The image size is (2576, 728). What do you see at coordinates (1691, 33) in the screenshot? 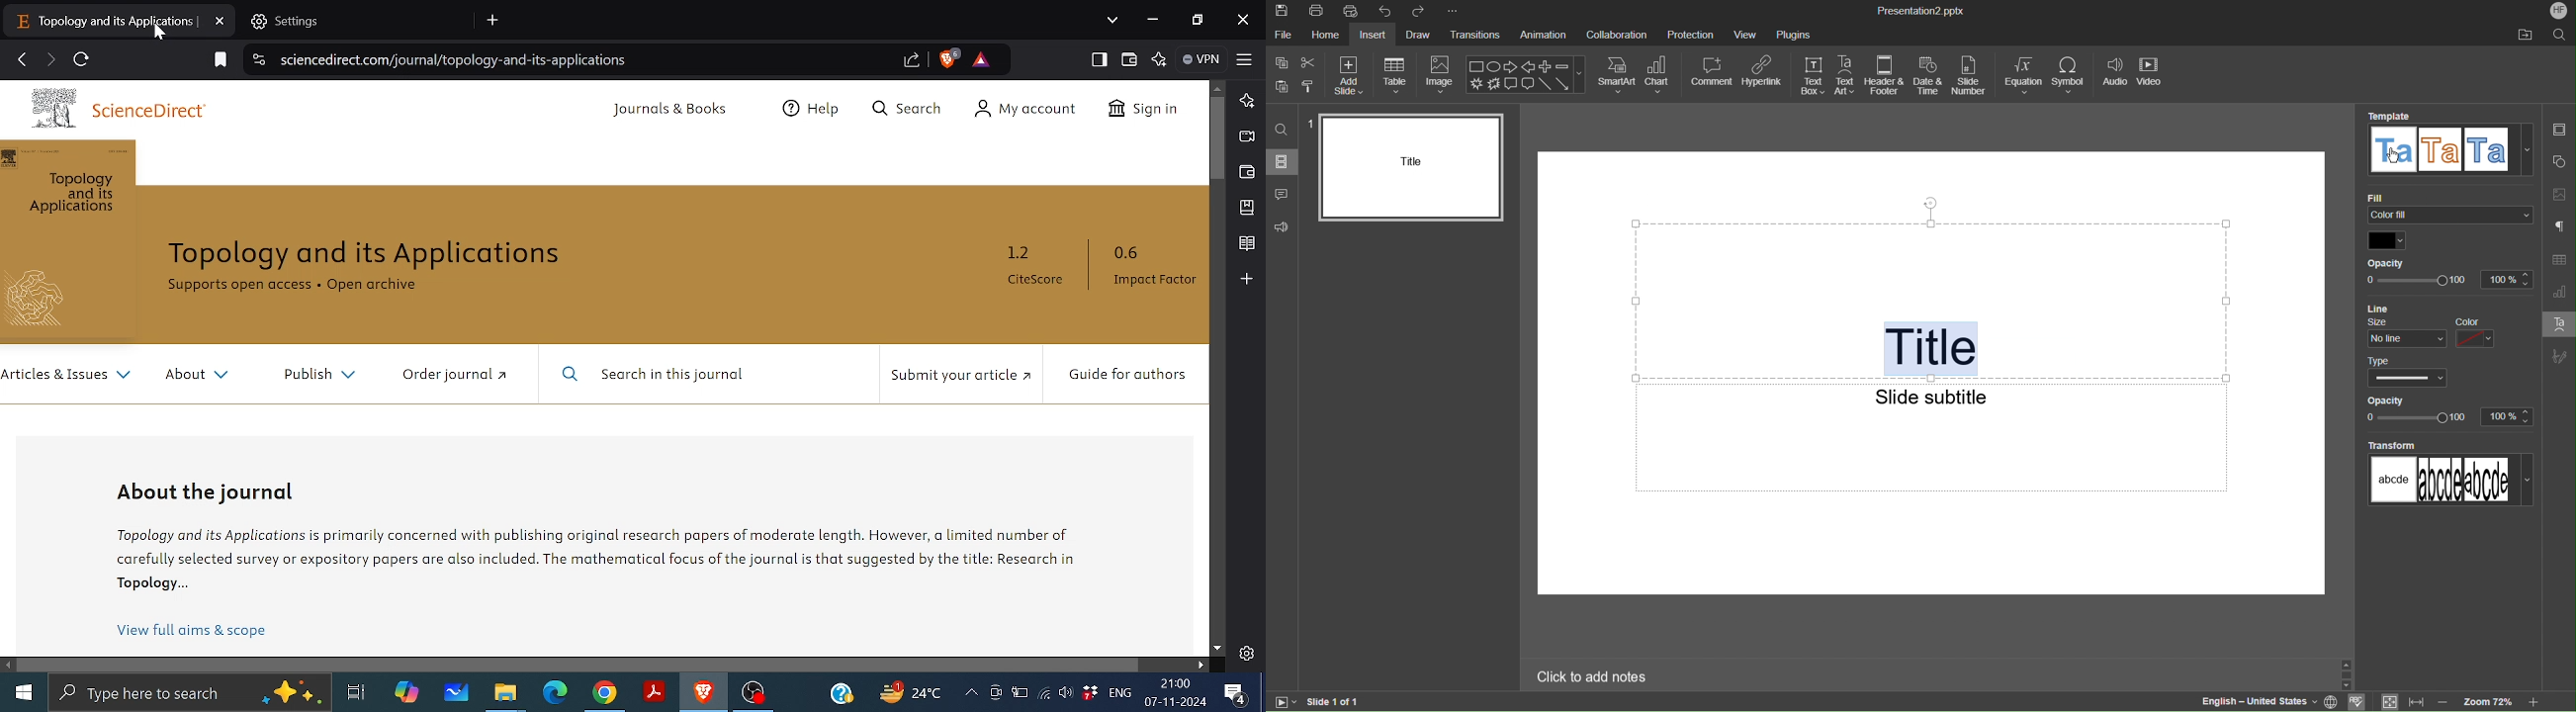
I see `Protection` at bounding box center [1691, 33].